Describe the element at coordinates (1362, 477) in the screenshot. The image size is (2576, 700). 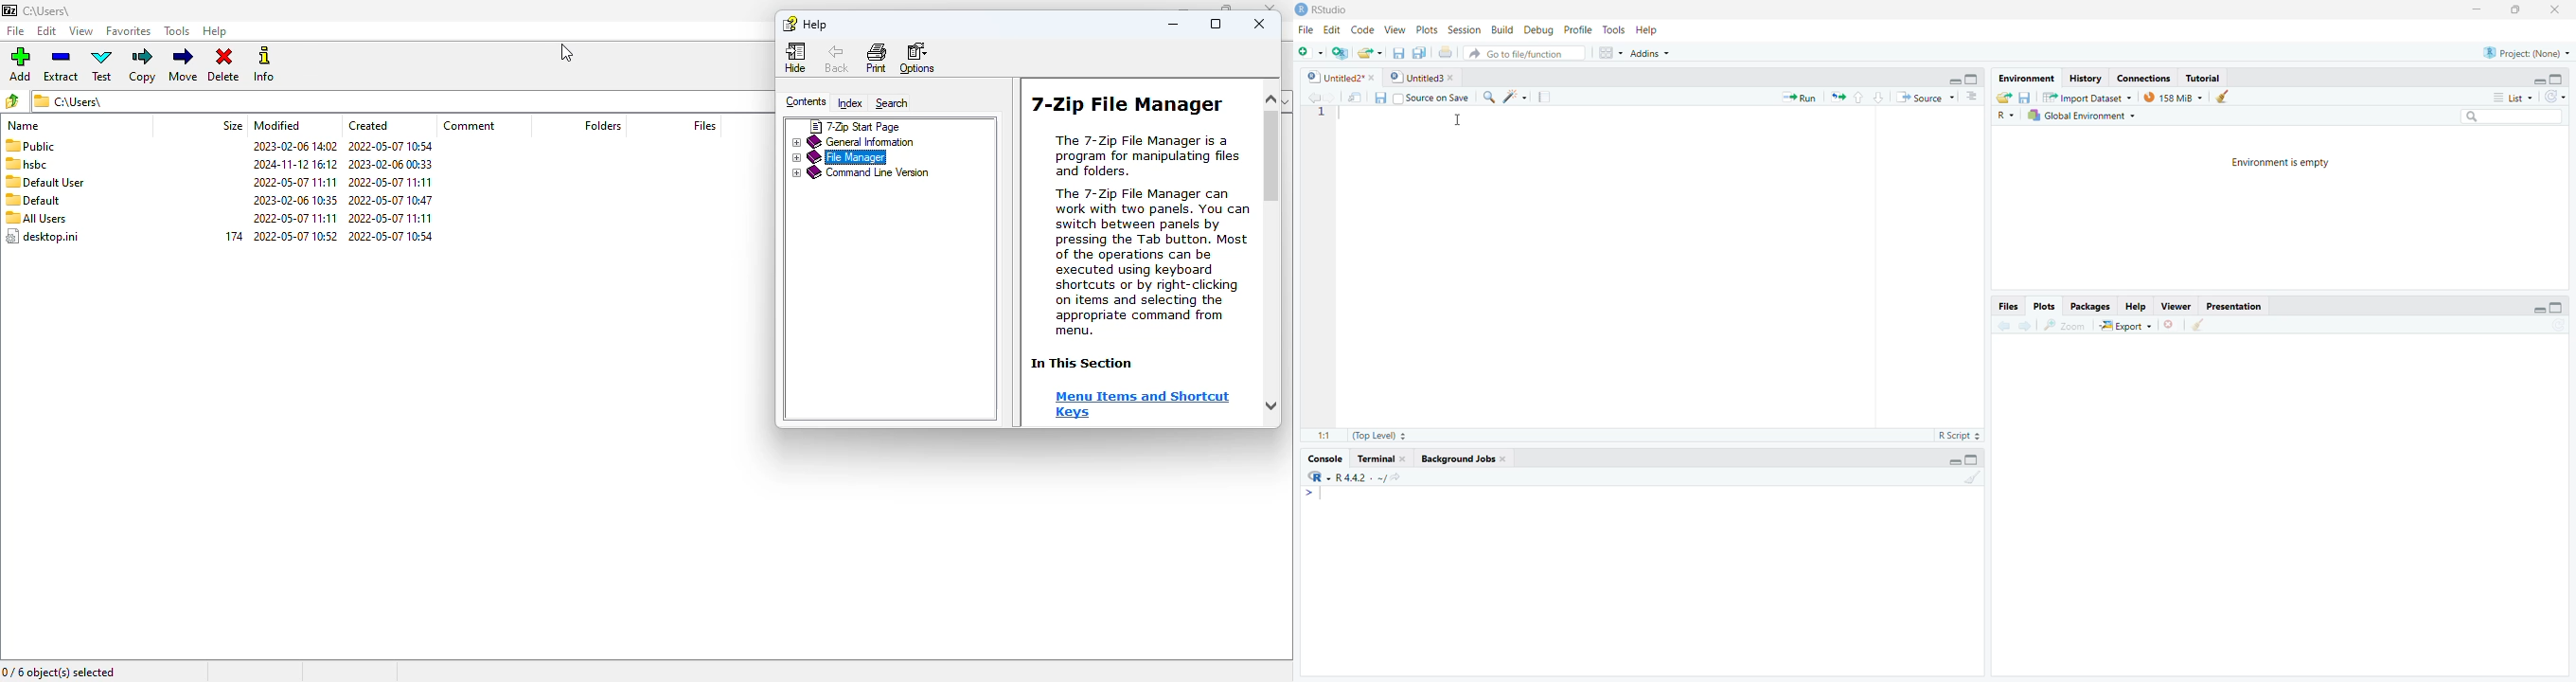
I see `R-4.A.2.-` at that location.